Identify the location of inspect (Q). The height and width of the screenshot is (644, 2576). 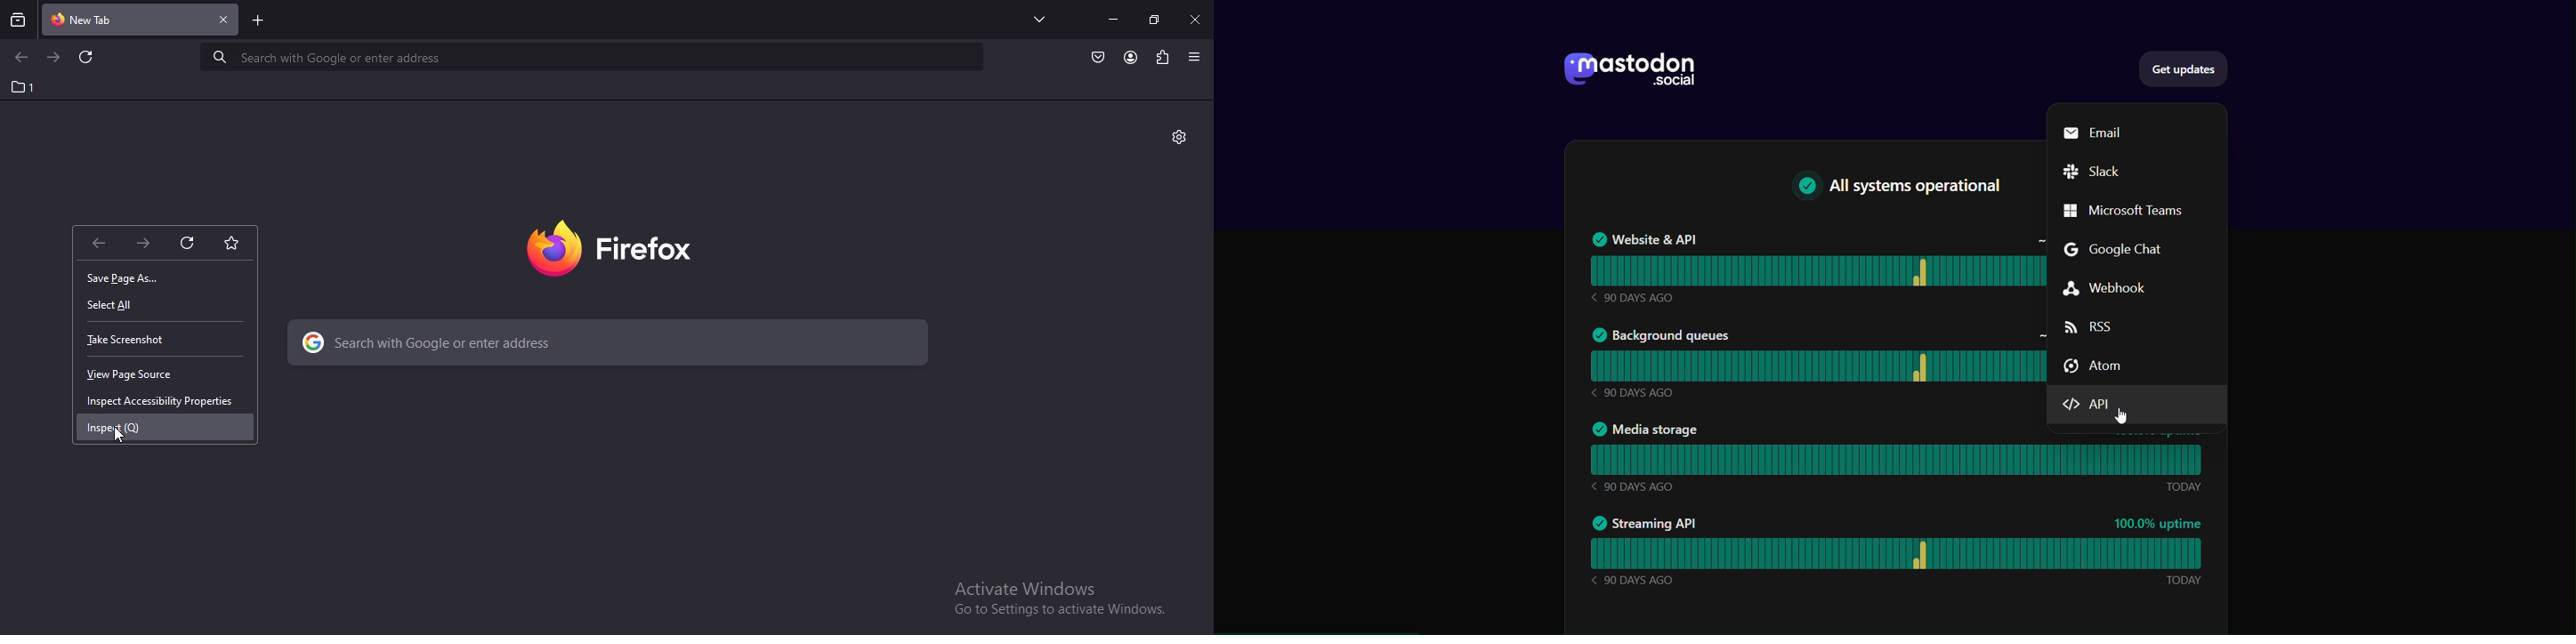
(117, 426).